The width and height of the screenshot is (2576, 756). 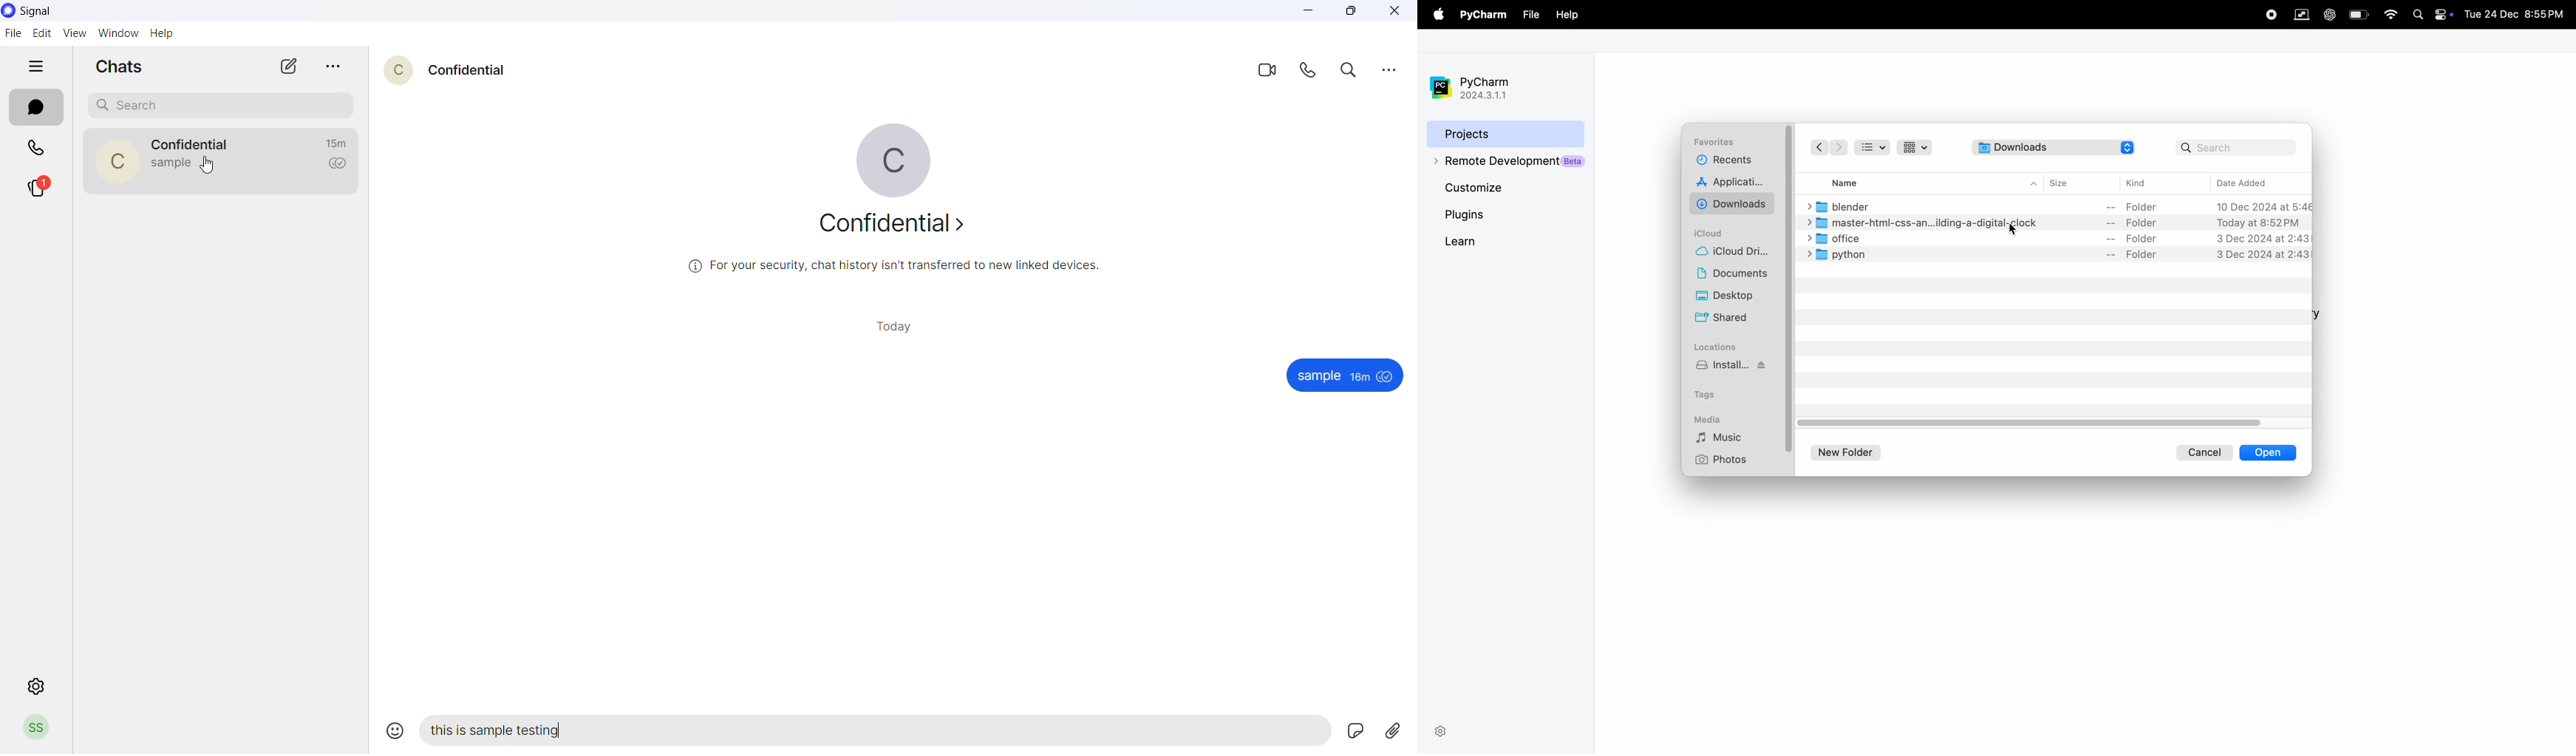 What do you see at coordinates (37, 188) in the screenshot?
I see `stories` at bounding box center [37, 188].